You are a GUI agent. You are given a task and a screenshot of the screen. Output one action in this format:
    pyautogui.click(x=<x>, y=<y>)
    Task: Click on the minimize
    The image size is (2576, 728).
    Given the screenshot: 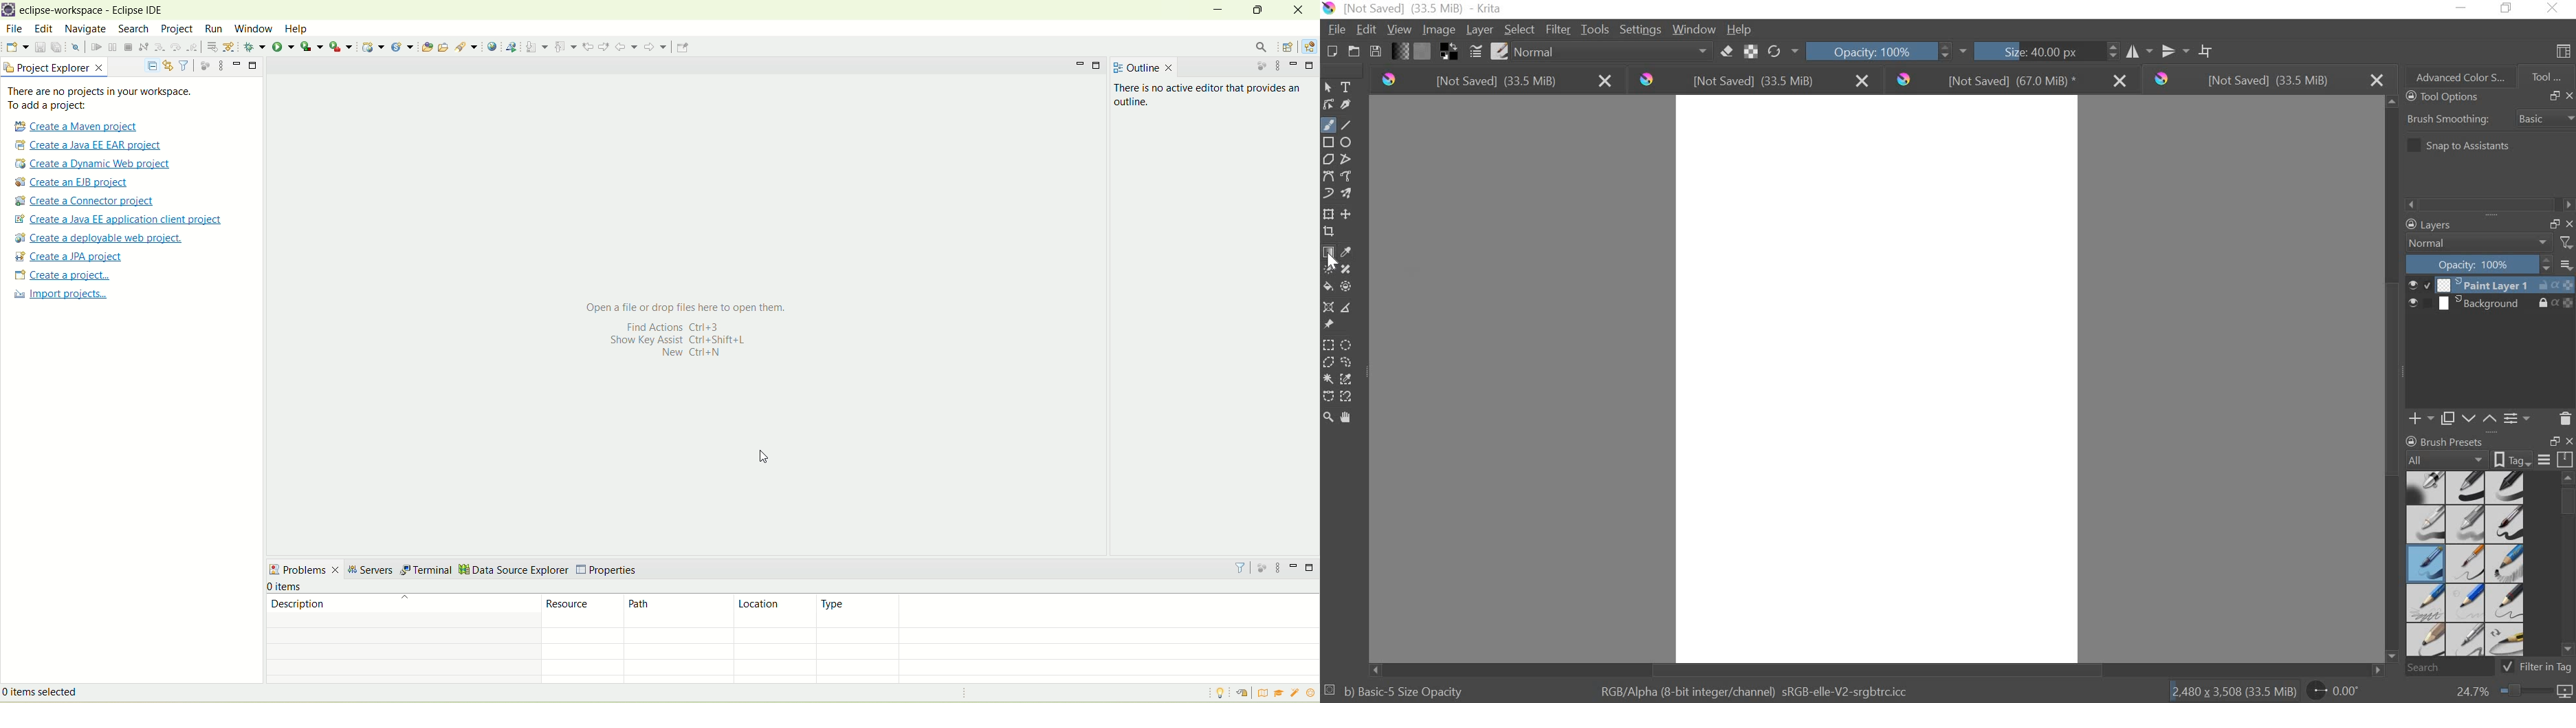 What is the action you would take?
    pyautogui.click(x=1294, y=565)
    